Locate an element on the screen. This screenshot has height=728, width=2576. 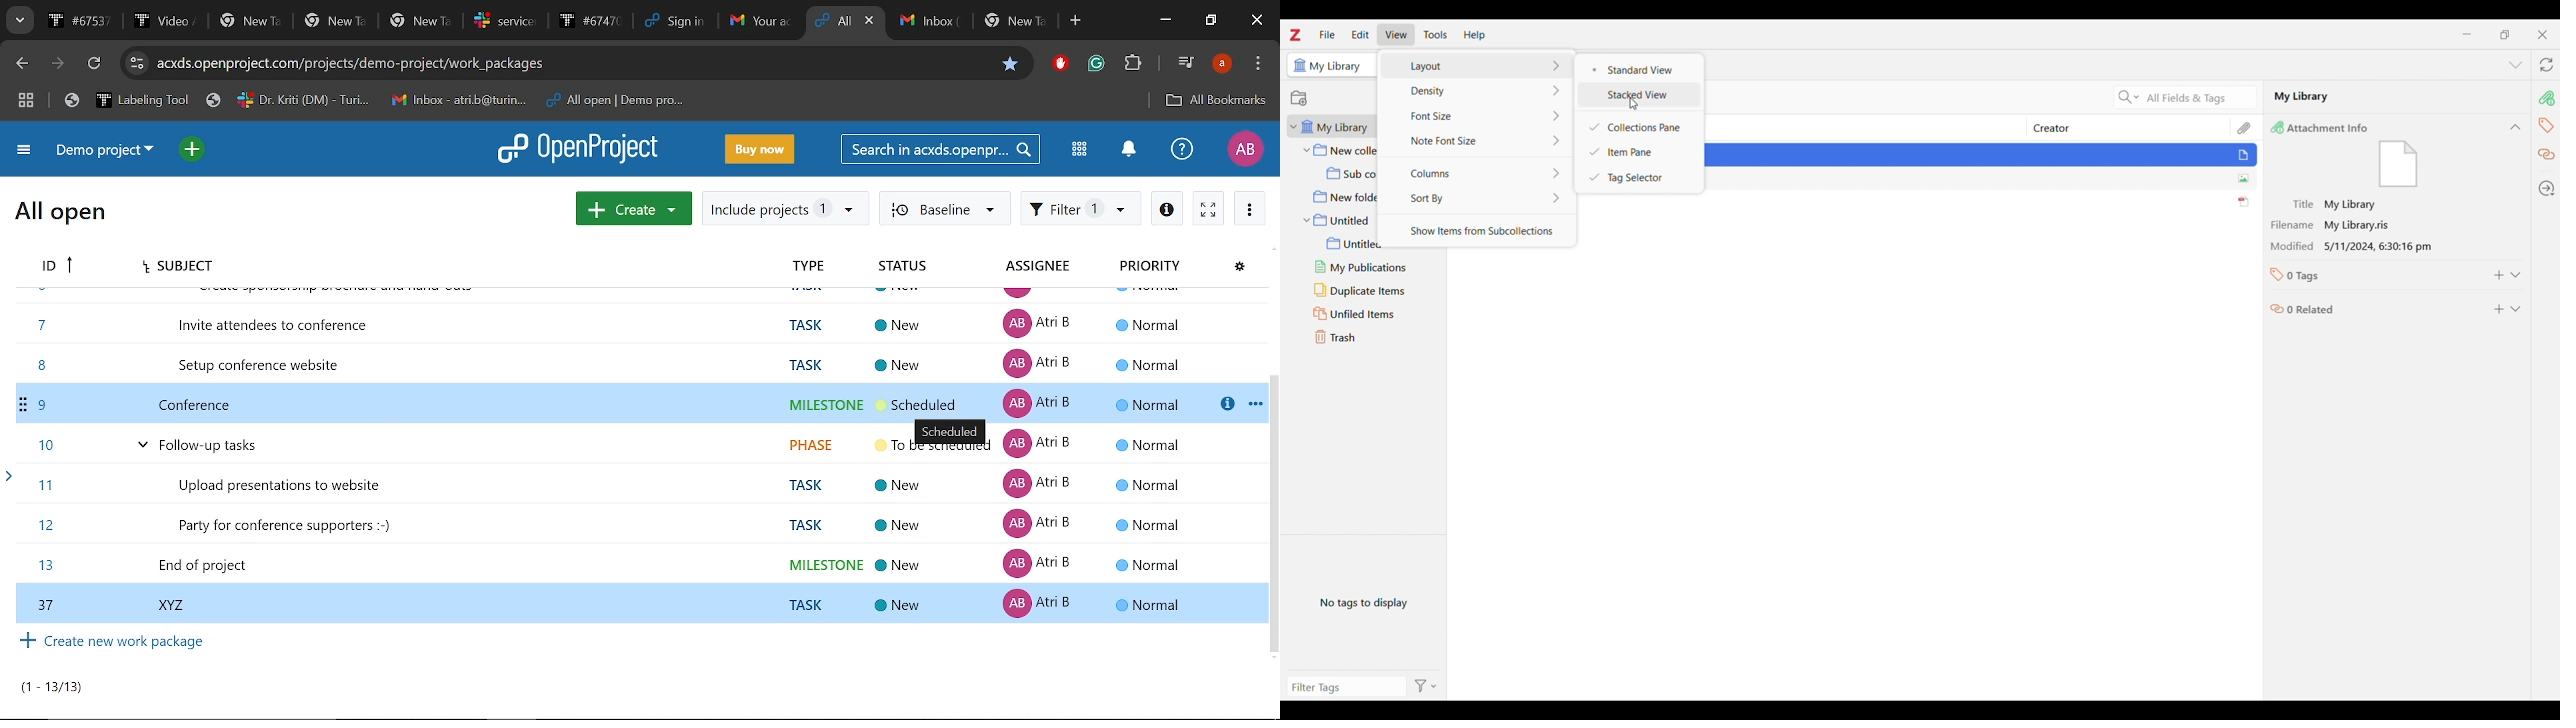
Minimize is located at coordinates (2467, 34).